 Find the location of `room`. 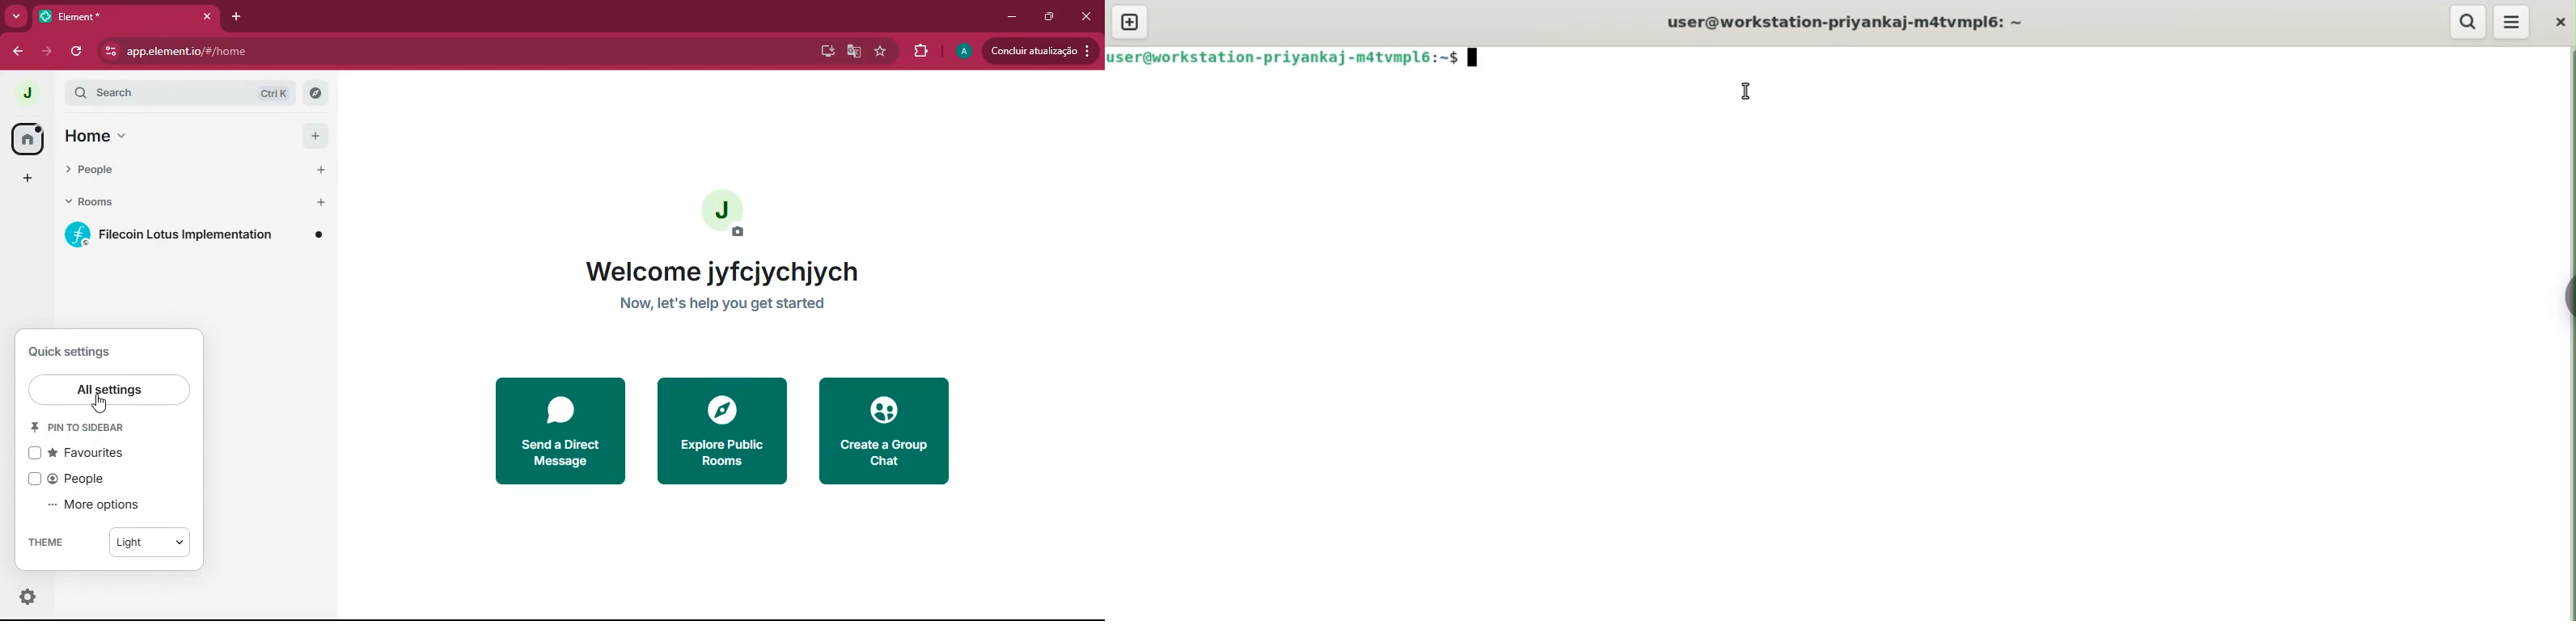

room is located at coordinates (198, 238).